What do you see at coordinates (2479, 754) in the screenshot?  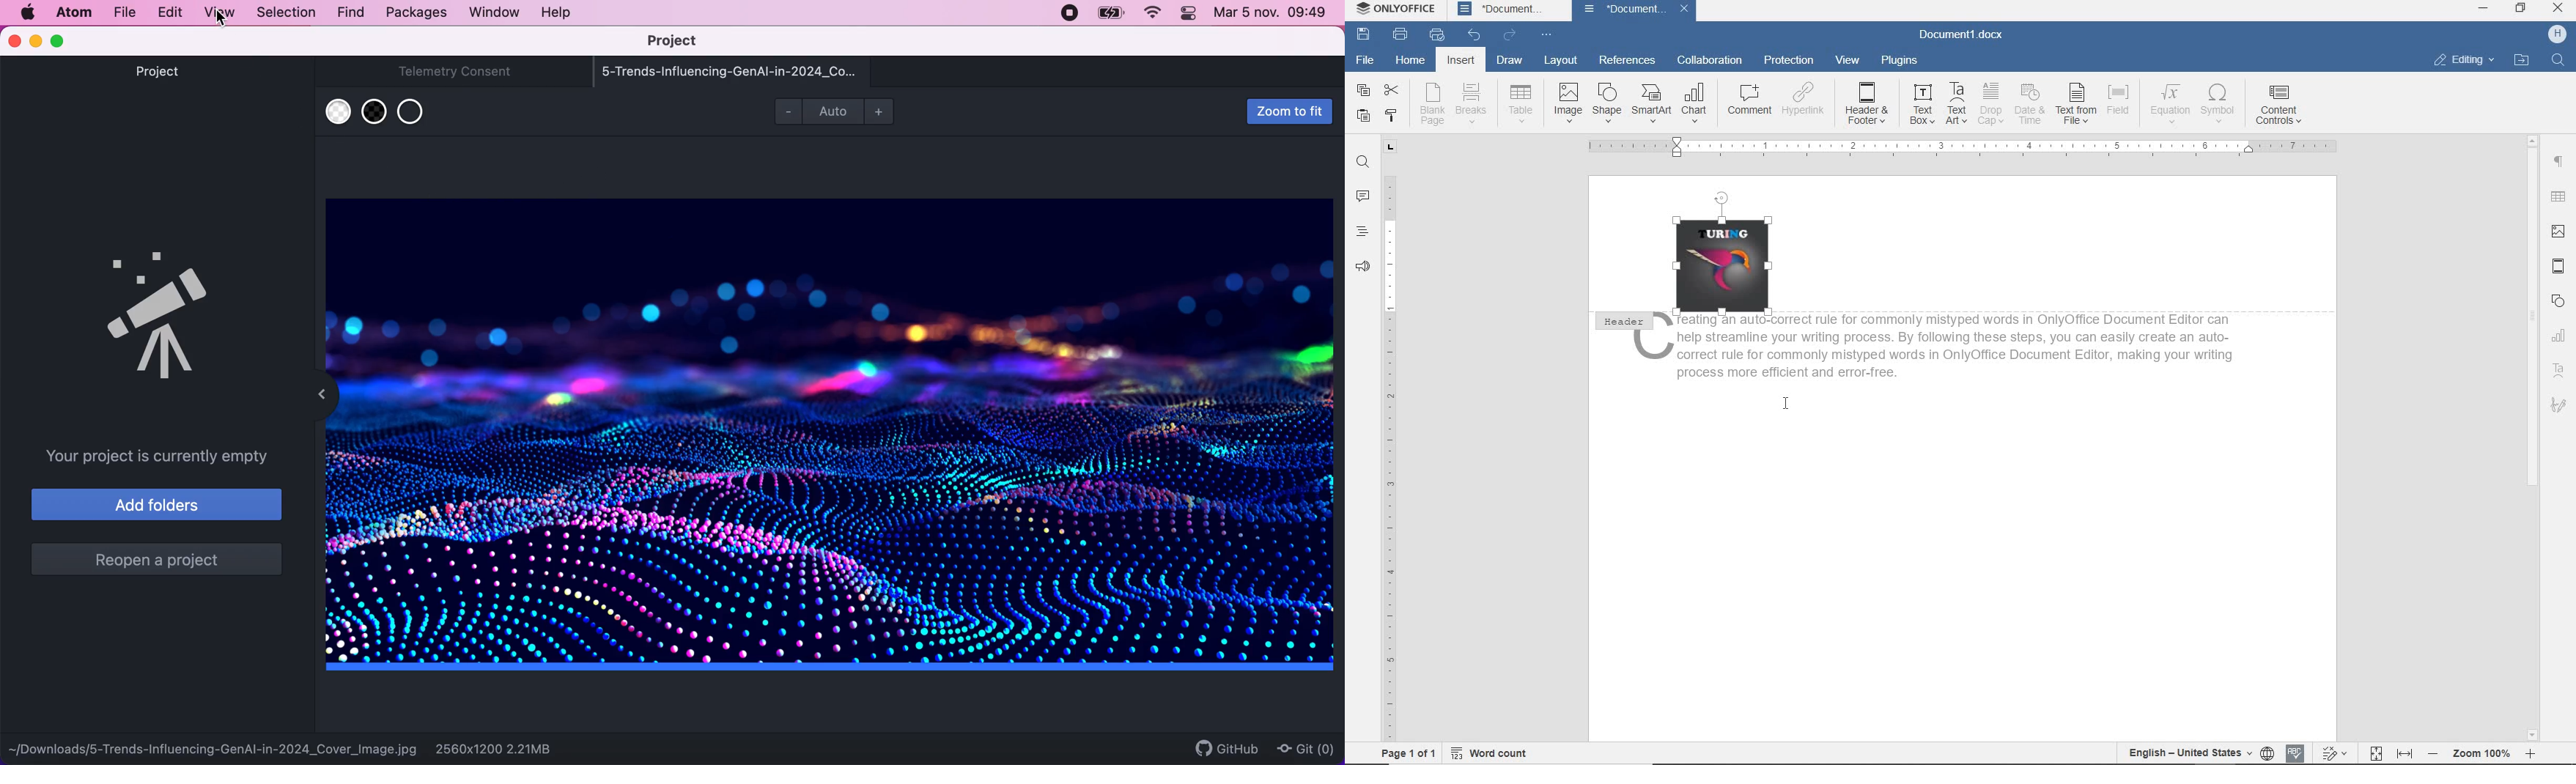 I see `Zoom` at bounding box center [2479, 754].